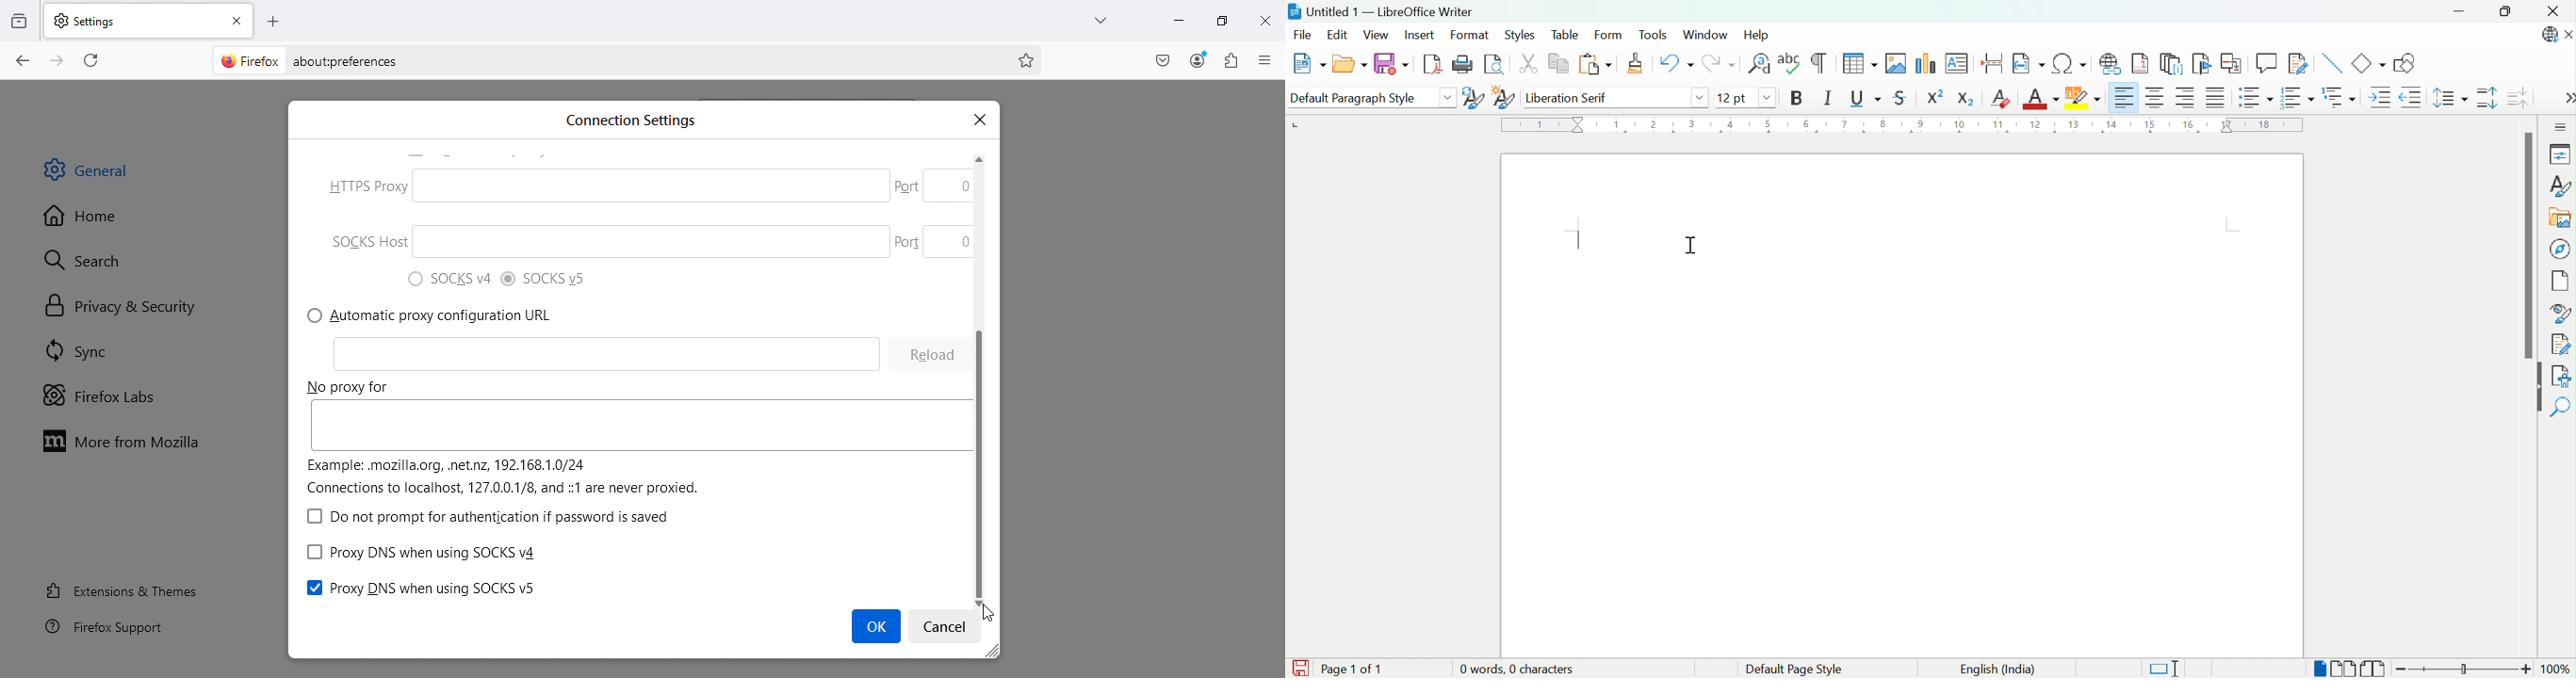 This screenshot has height=700, width=2576. I want to click on Insert Special Characters, so click(2071, 64).